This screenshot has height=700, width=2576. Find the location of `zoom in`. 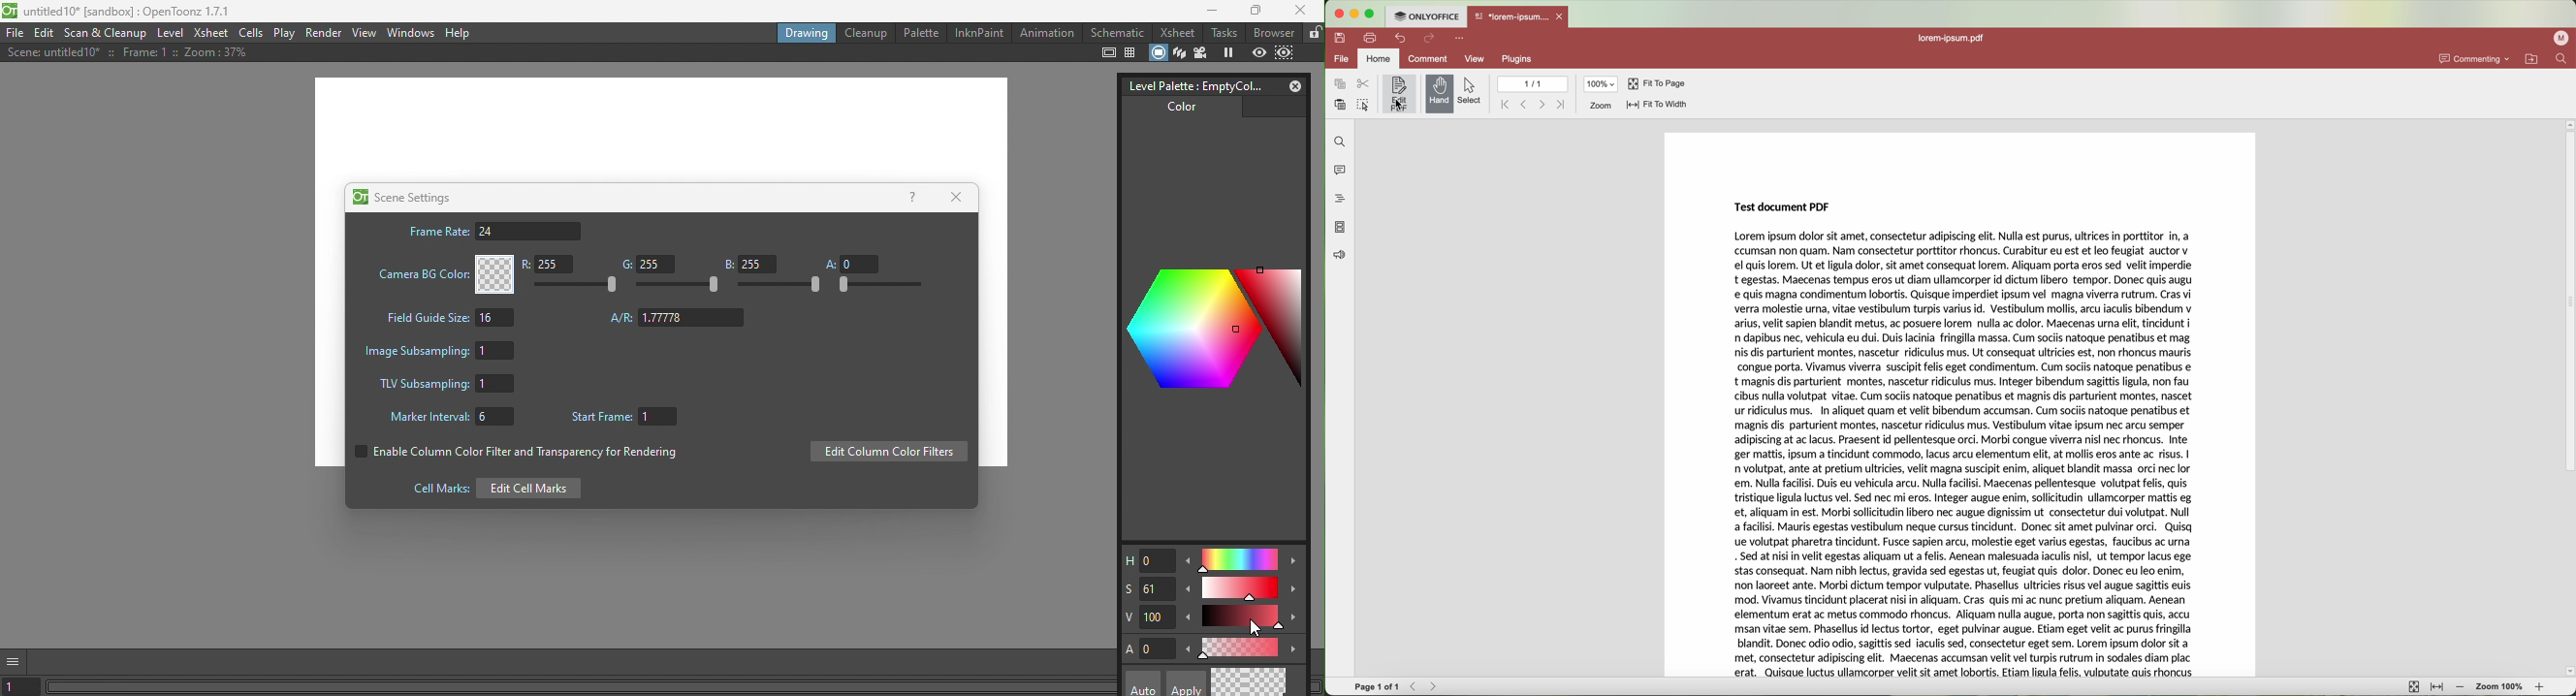

zoom in is located at coordinates (2540, 687).